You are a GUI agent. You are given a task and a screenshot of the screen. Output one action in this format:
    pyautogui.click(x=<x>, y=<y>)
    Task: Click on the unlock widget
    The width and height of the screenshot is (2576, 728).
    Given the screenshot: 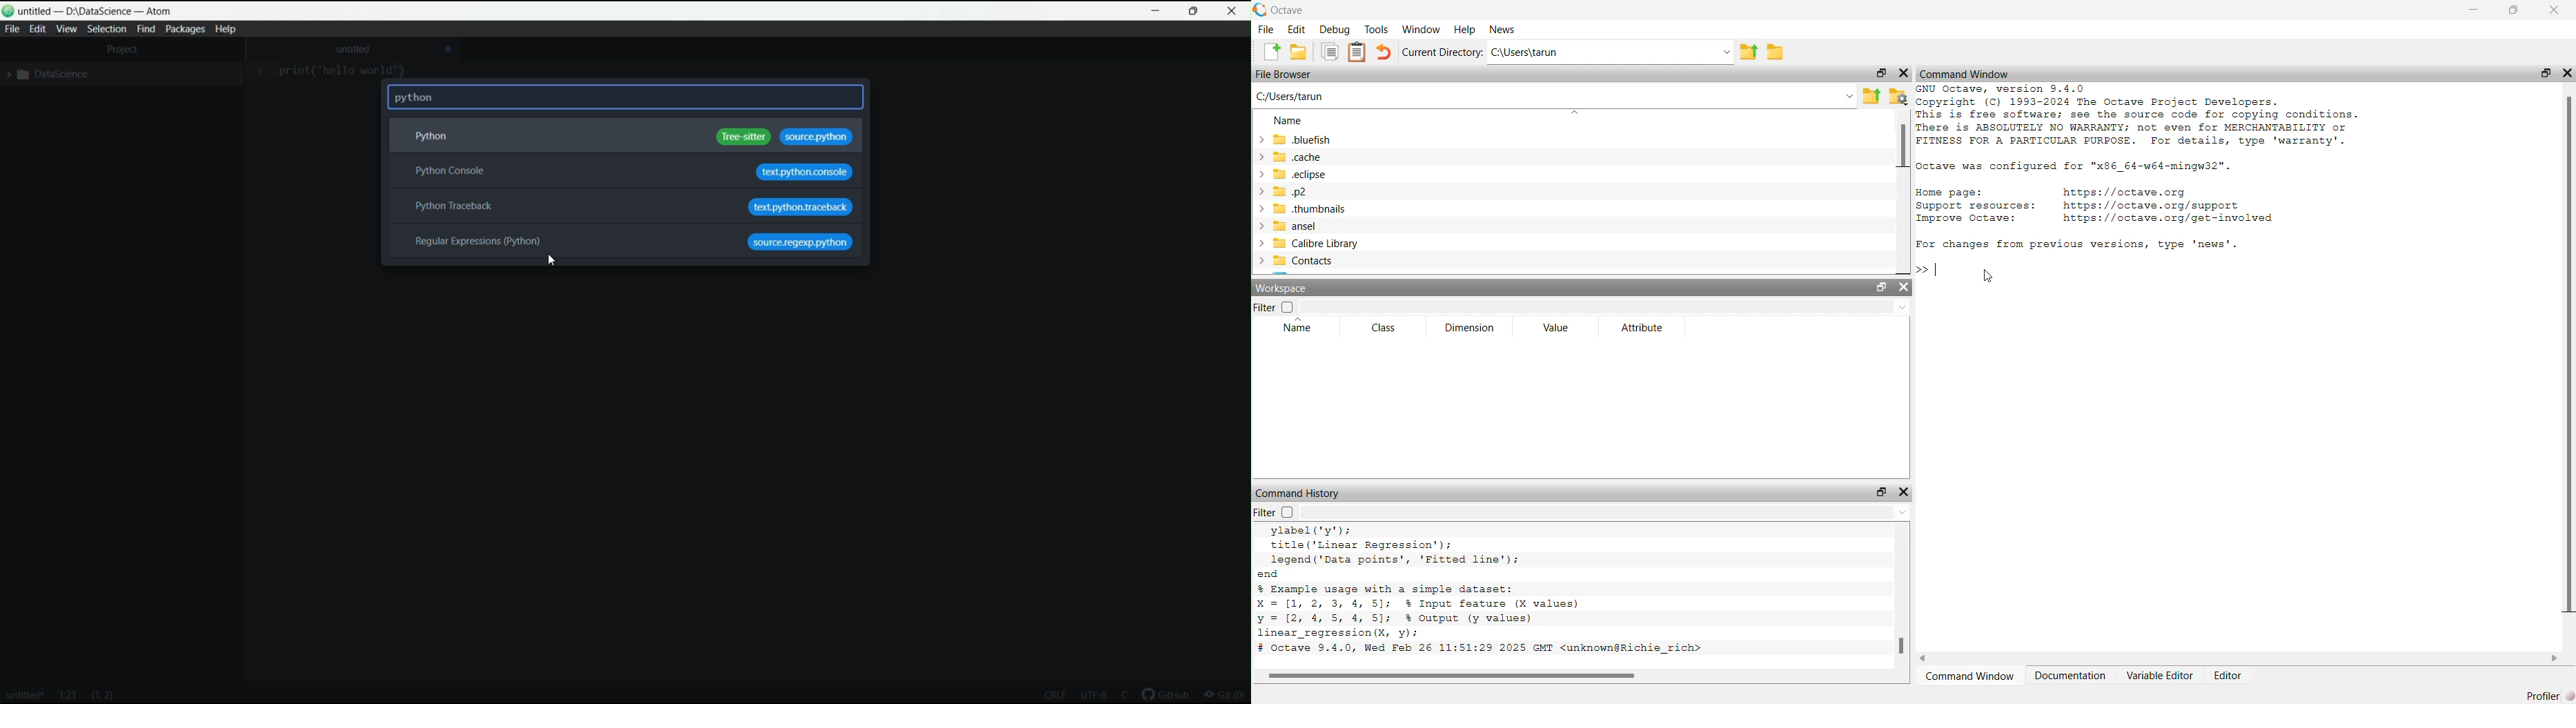 What is the action you would take?
    pyautogui.click(x=1880, y=491)
    